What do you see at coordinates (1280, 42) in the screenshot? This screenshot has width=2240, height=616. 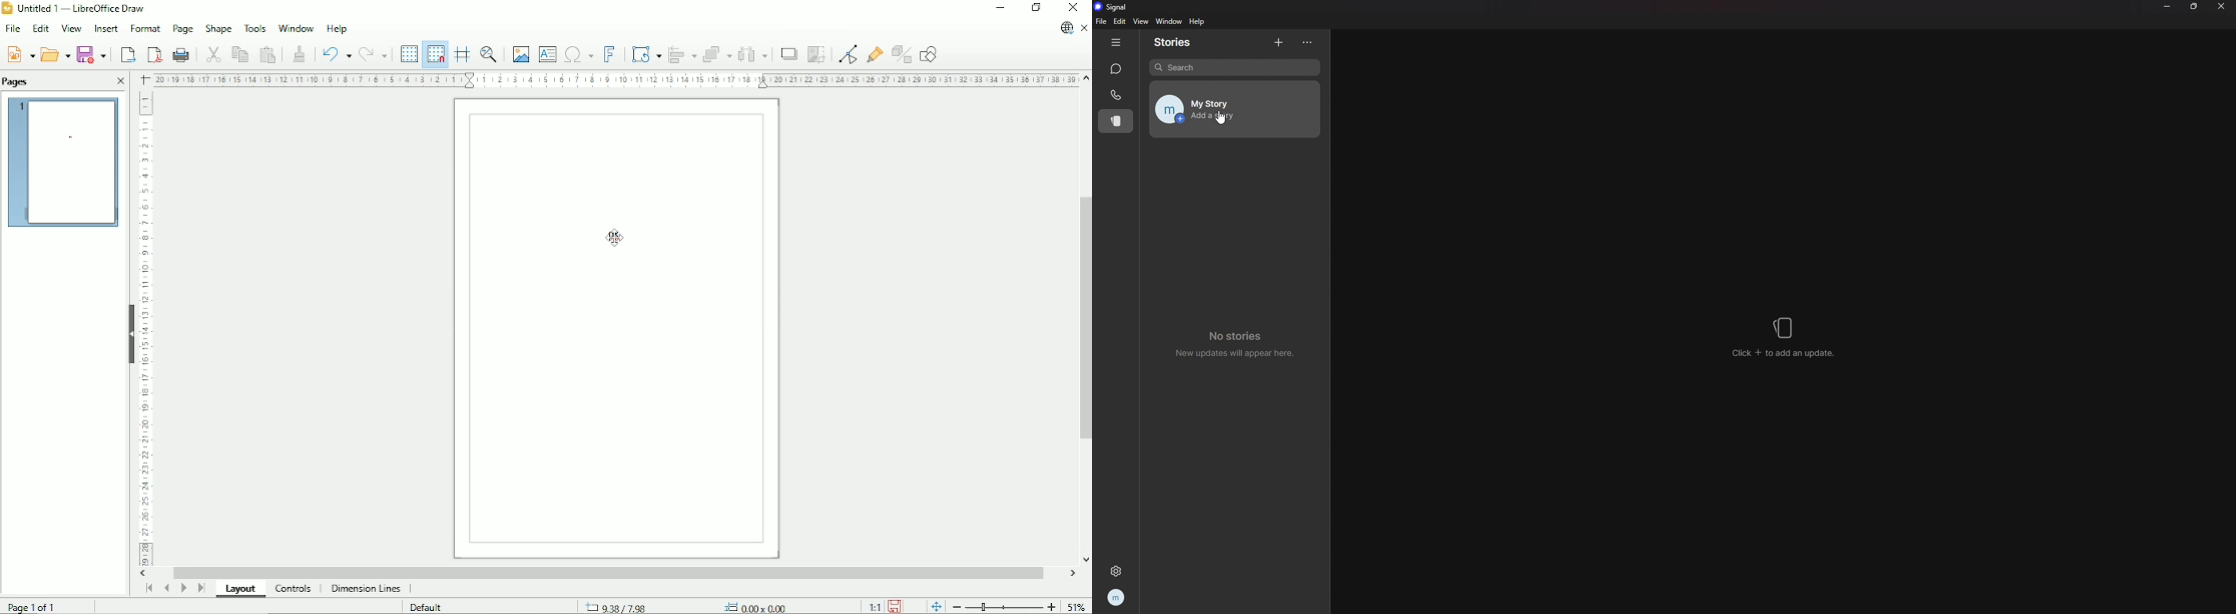 I see `add story` at bounding box center [1280, 42].